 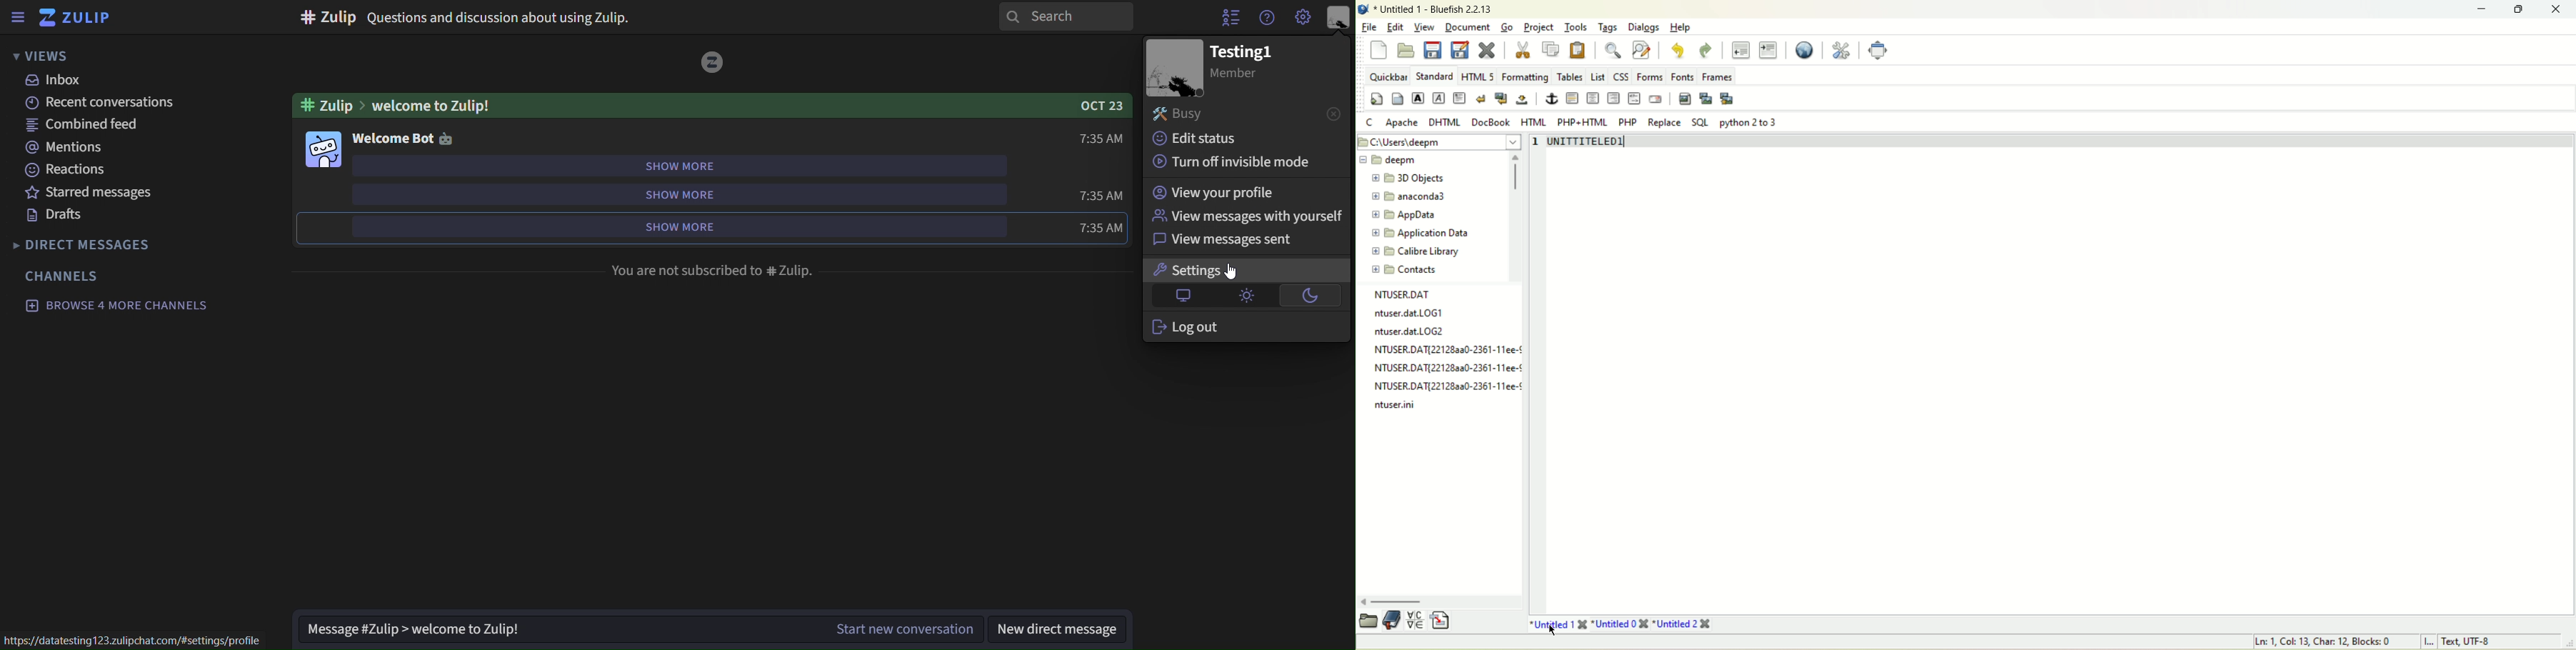 What do you see at coordinates (1391, 621) in the screenshot?
I see `documentation ` at bounding box center [1391, 621].